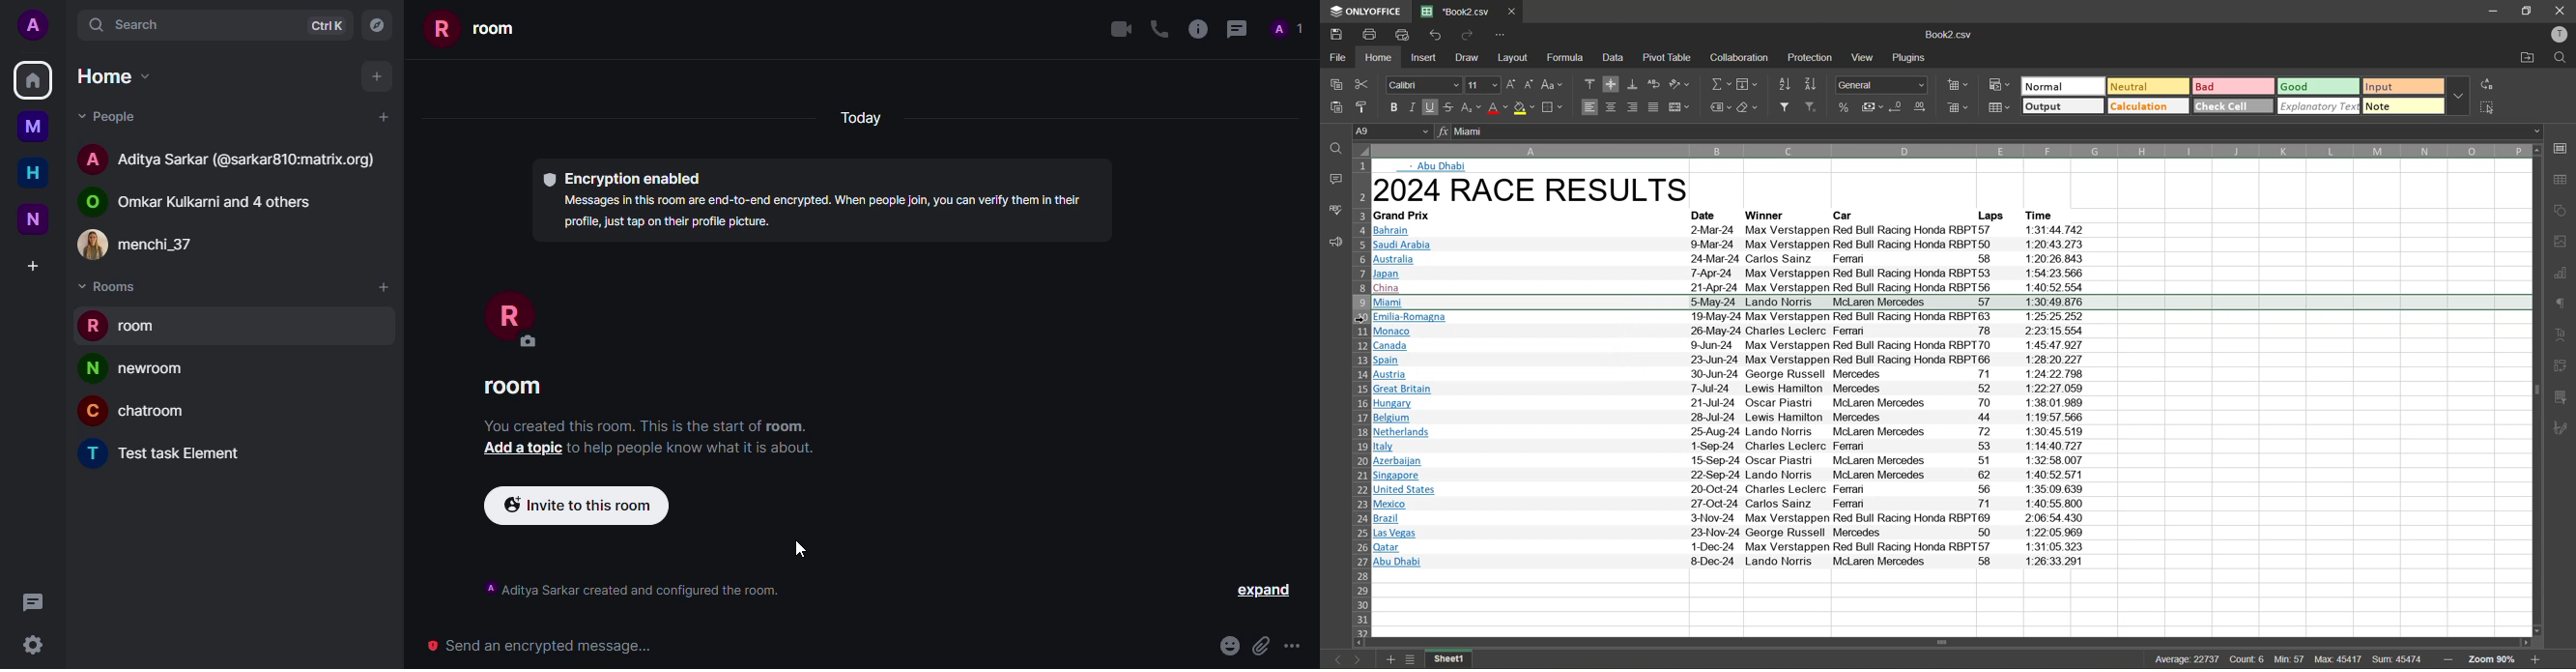  I want to click on Bahrain 2-Mar-24 Max Verstappen Red Bull Racing Honda RBPT57 1:31:44.742, so click(1731, 230).